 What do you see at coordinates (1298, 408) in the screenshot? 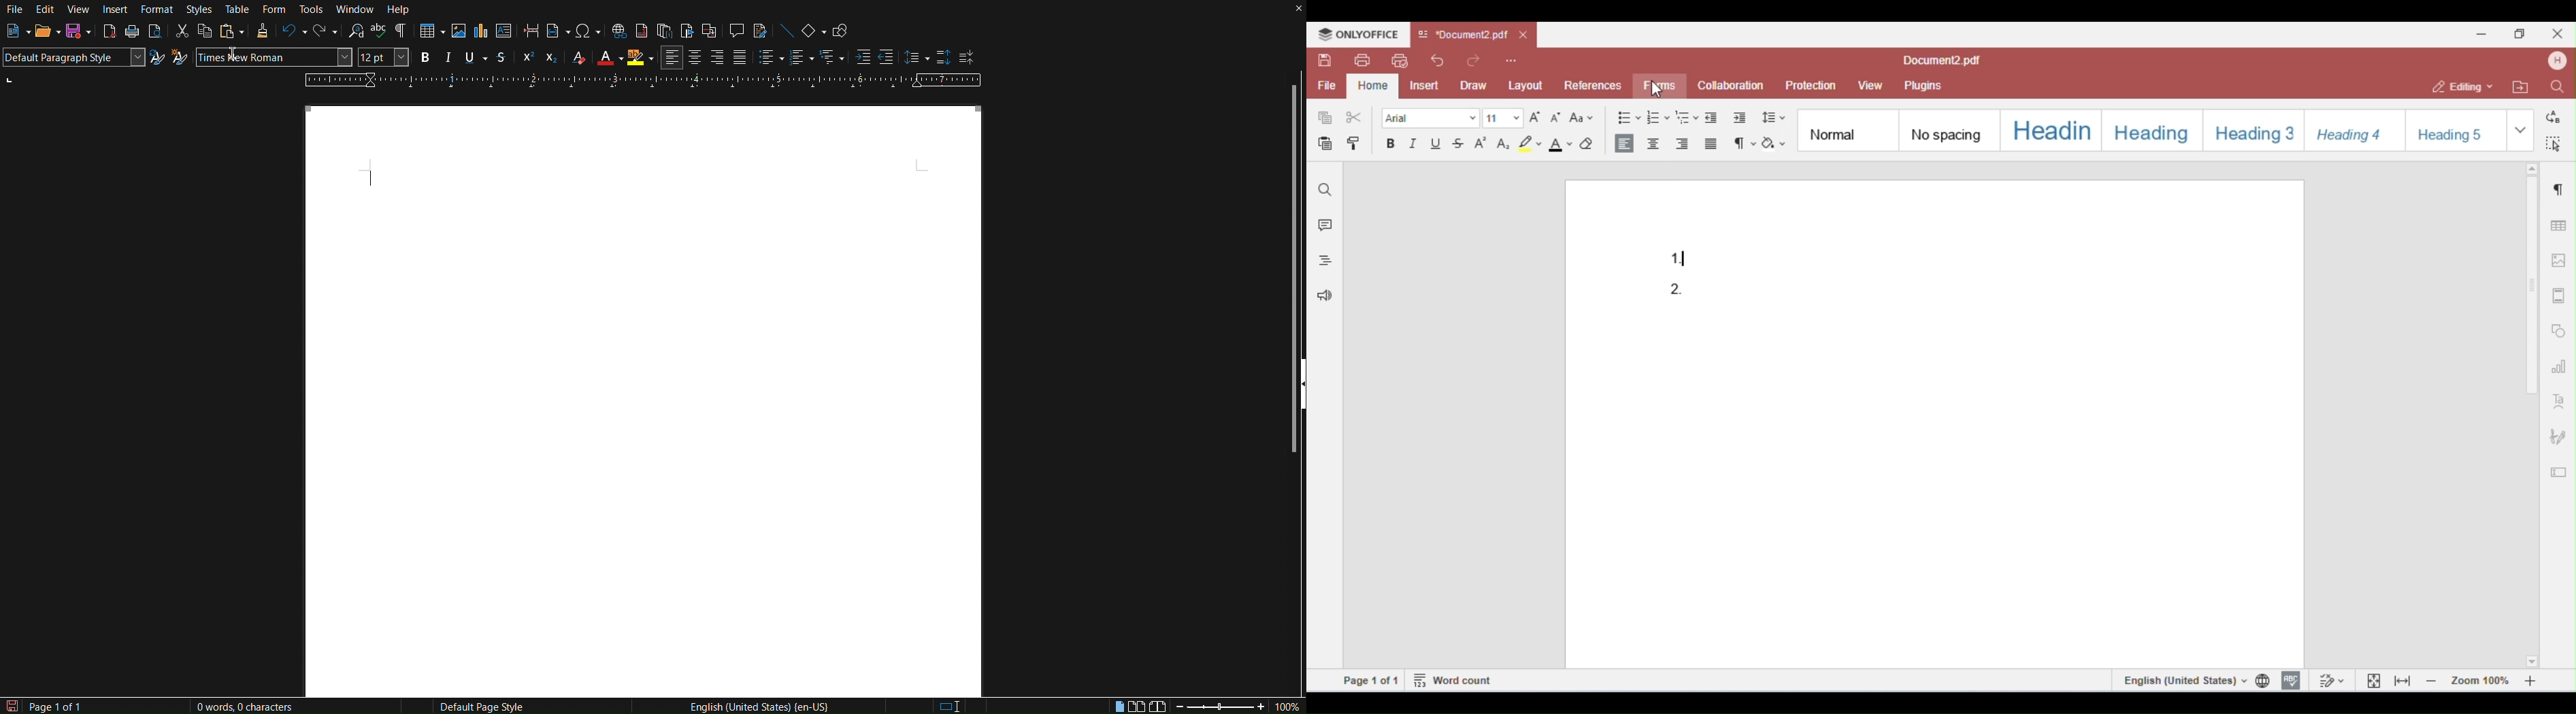
I see `Show` at bounding box center [1298, 408].